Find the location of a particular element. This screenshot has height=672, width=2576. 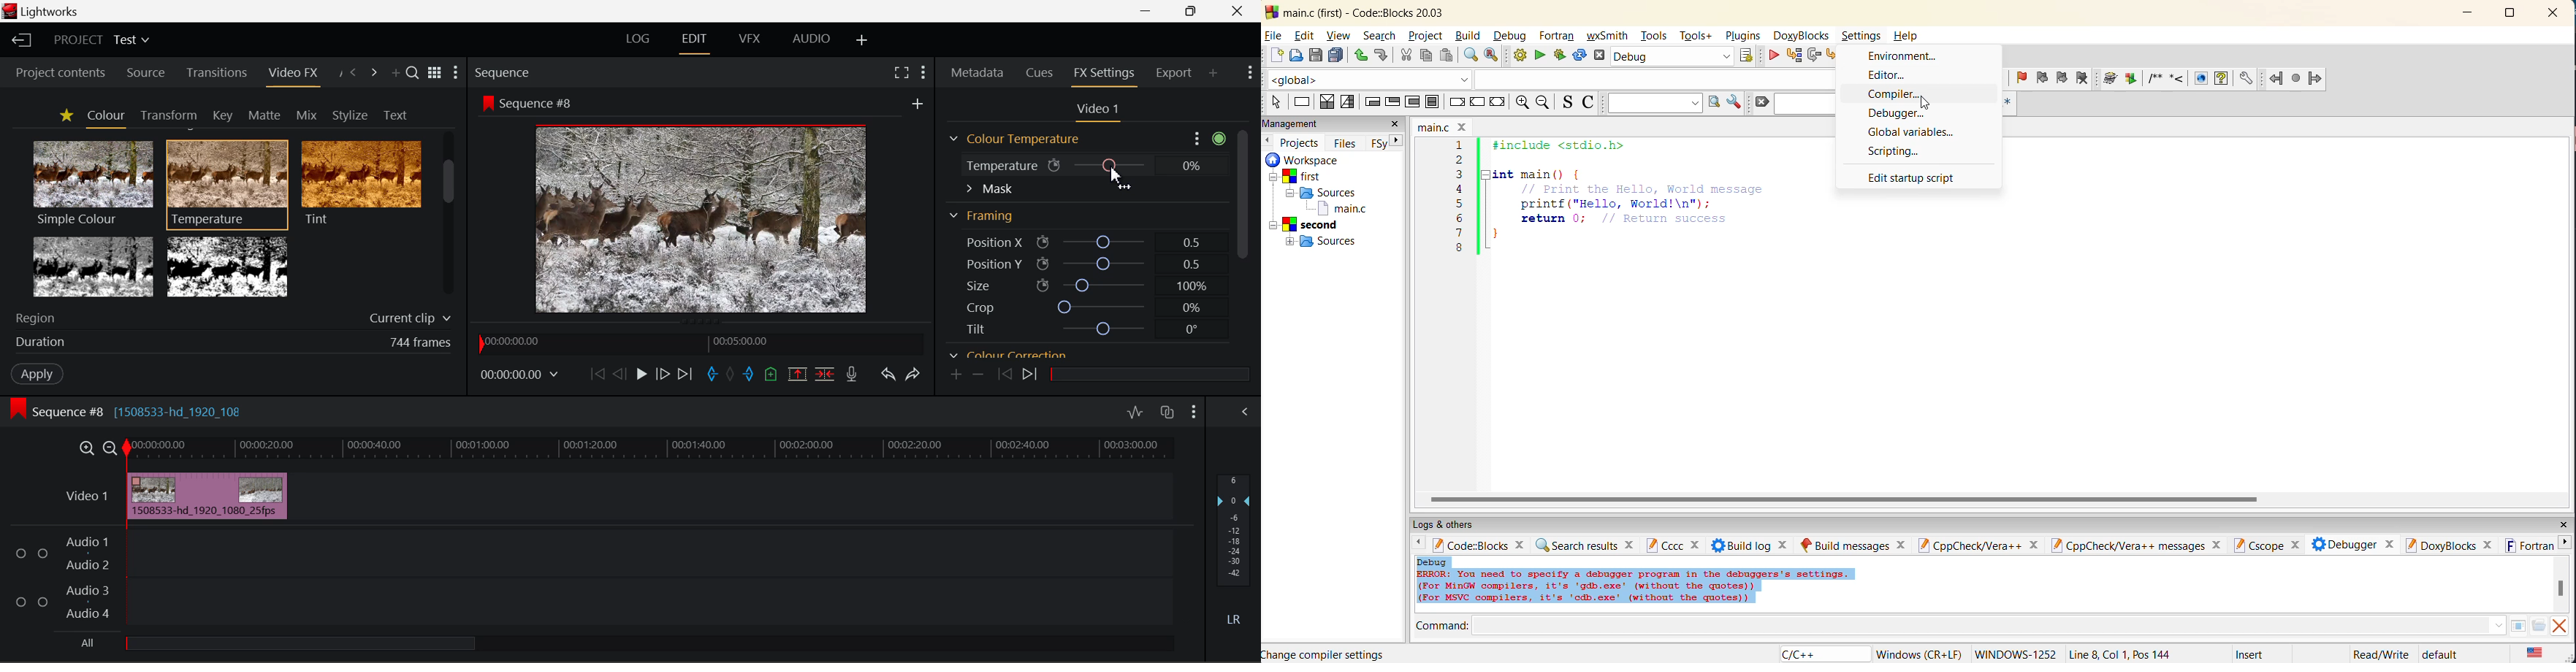

cscope is located at coordinates (2266, 544).